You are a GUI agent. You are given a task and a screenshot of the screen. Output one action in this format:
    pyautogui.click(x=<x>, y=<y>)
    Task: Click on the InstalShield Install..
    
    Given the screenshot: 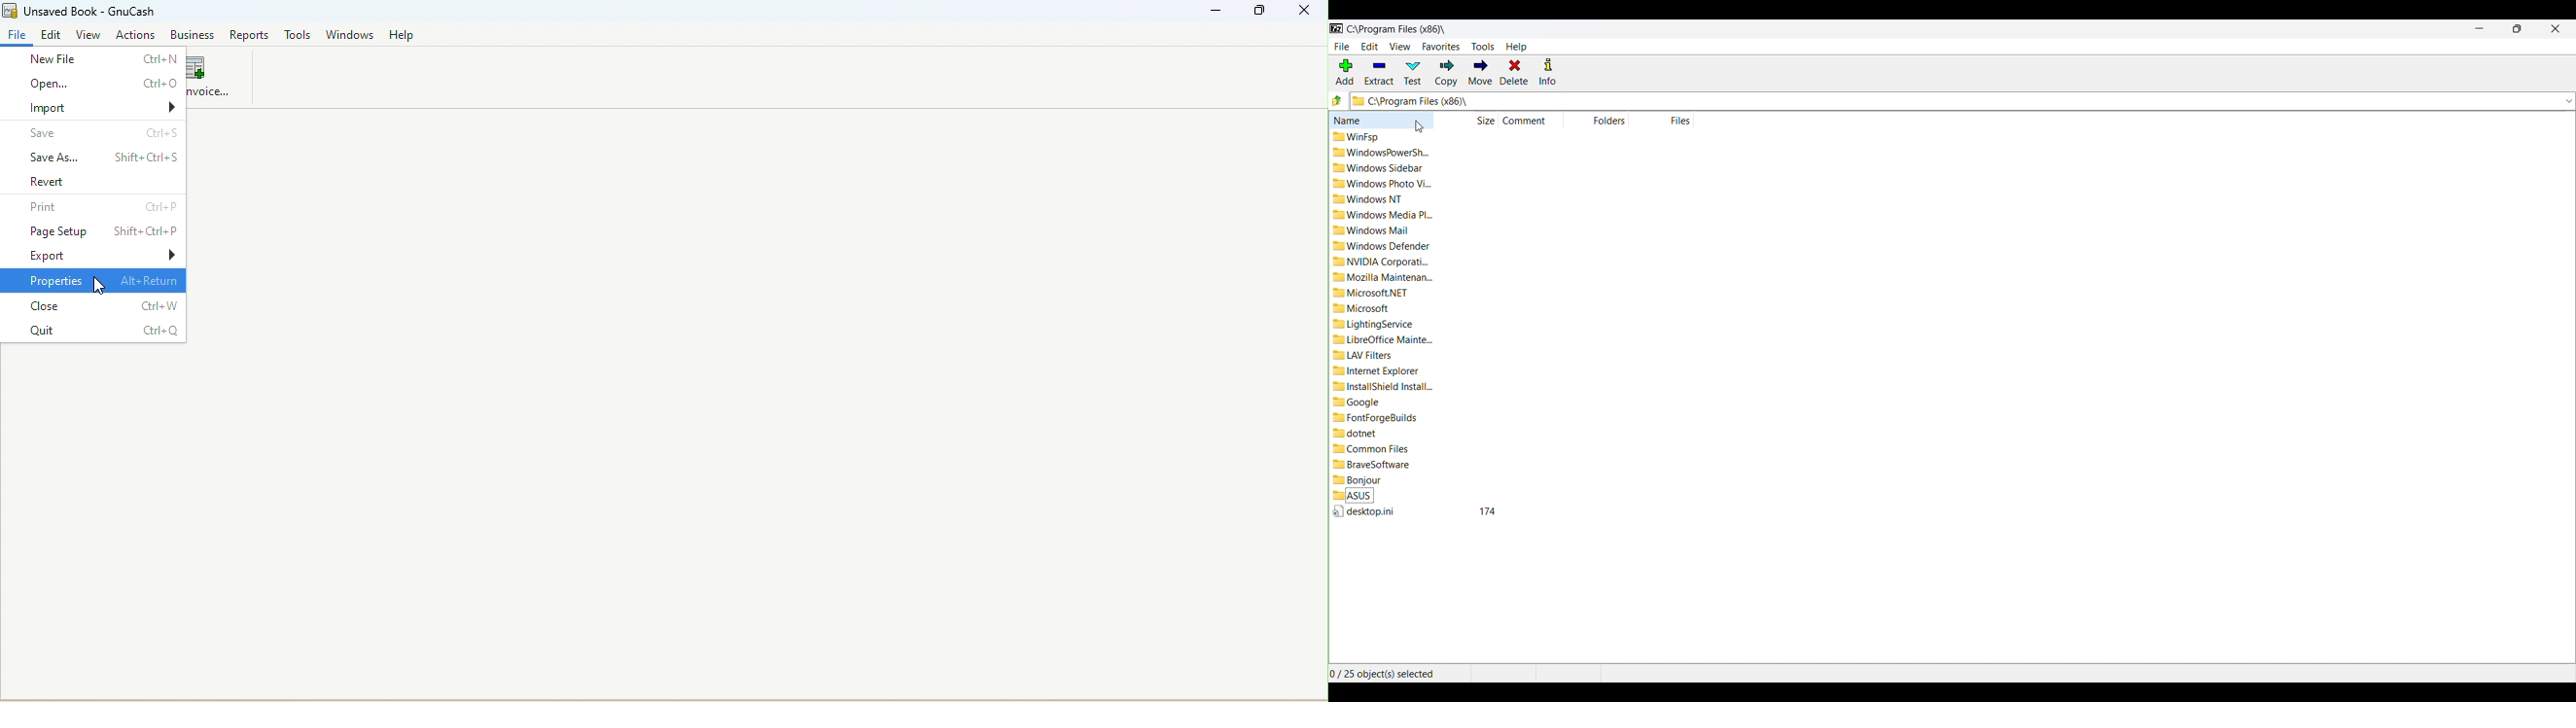 What is the action you would take?
    pyautogui.click(x=1386, y=386)
    